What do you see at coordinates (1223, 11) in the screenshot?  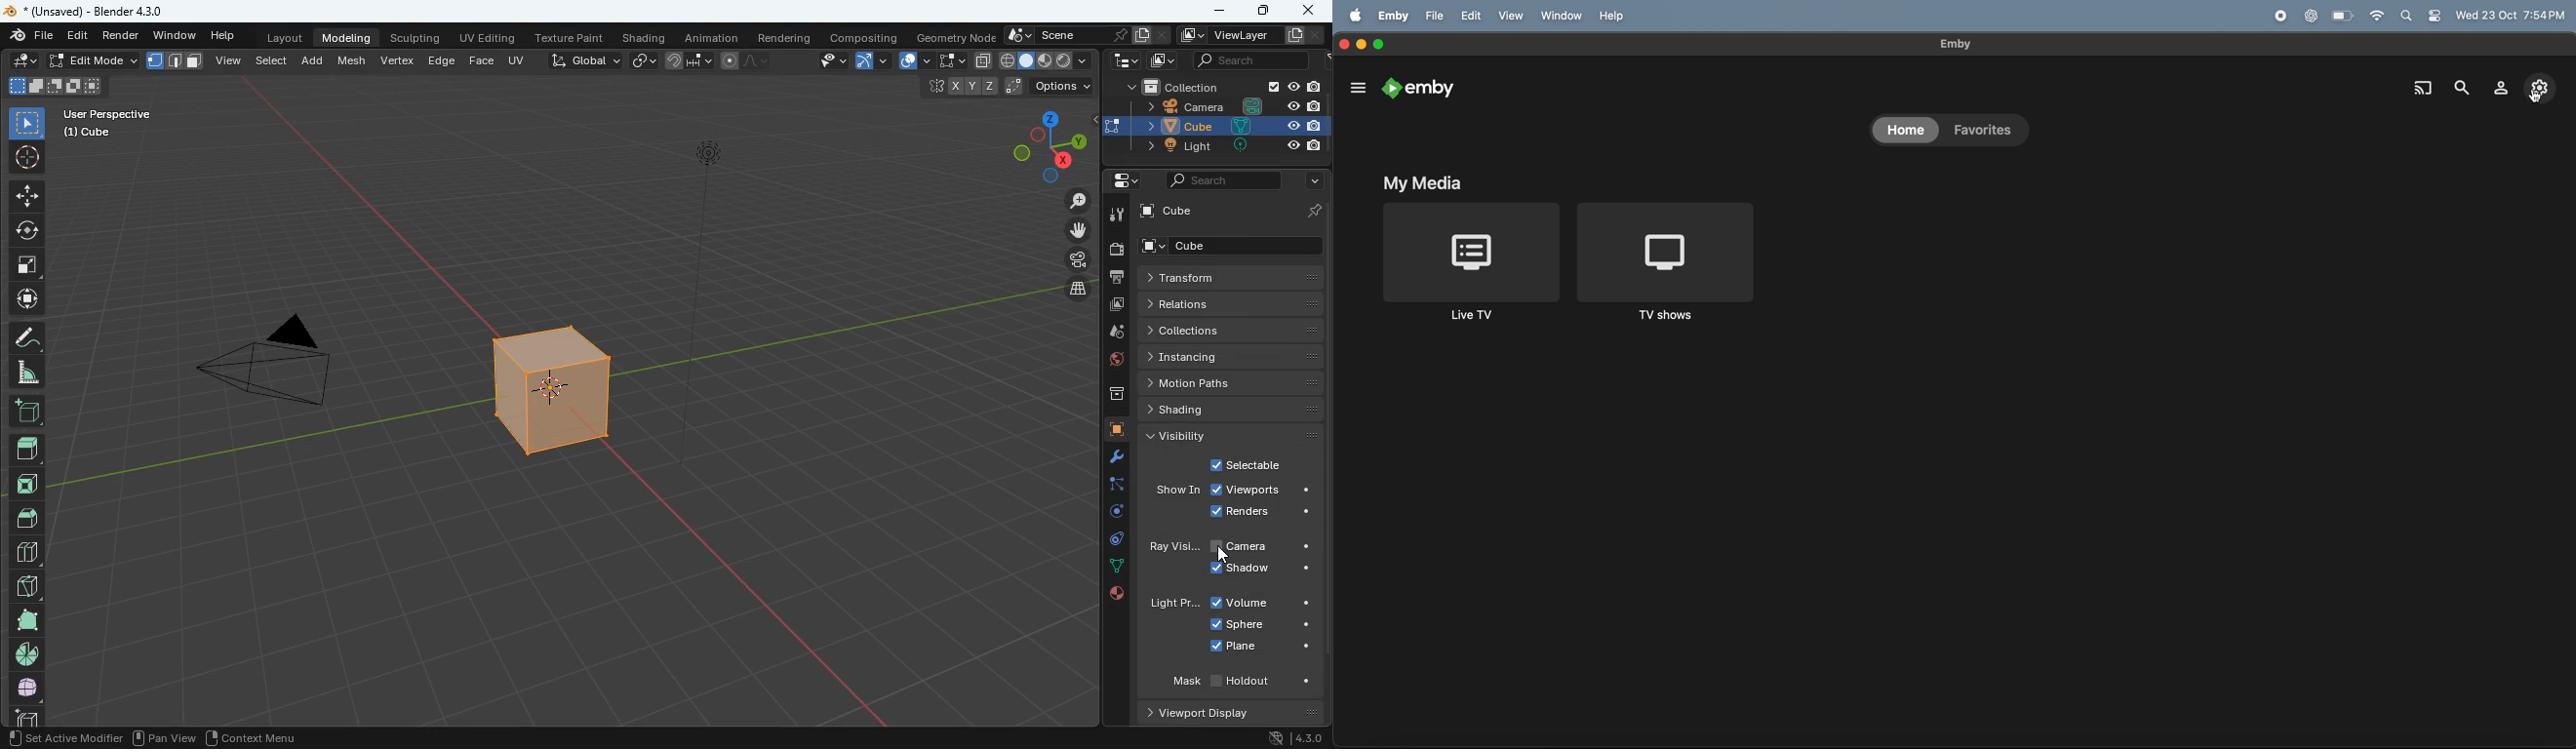 I see `minimize` at bounding box center [1223, 11].